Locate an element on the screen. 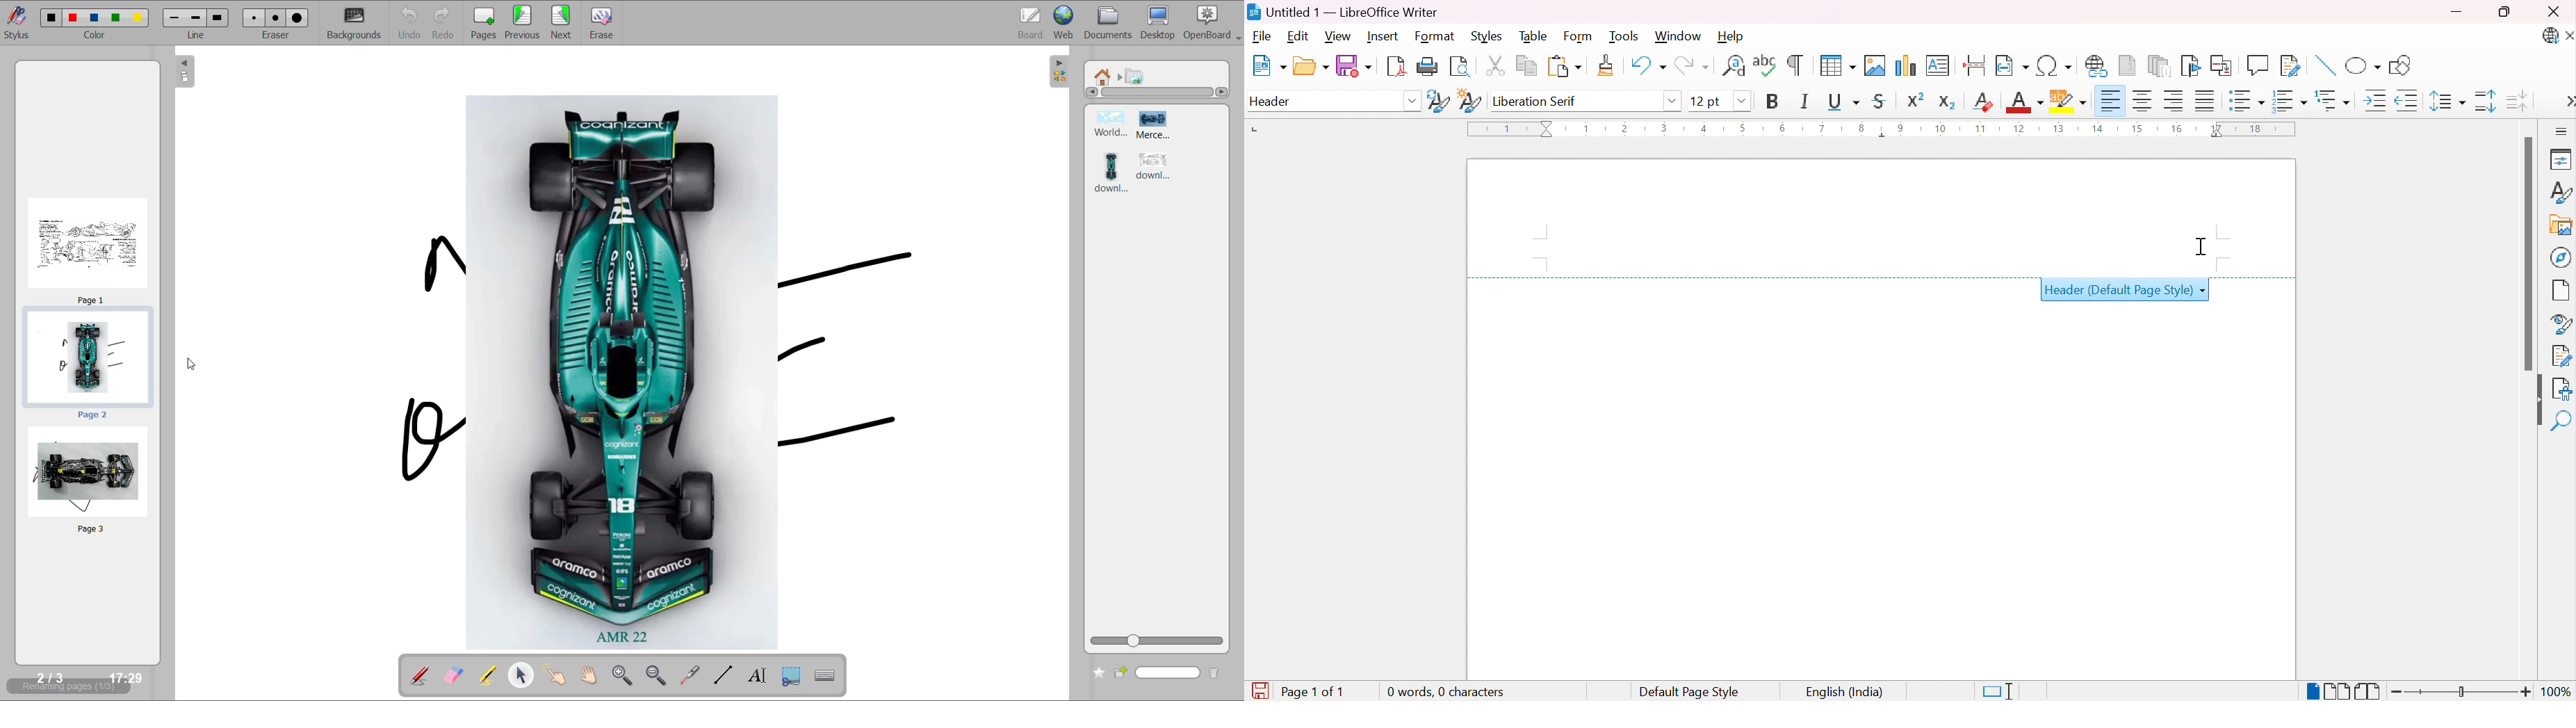  web is located at coordinates (1065, 21).